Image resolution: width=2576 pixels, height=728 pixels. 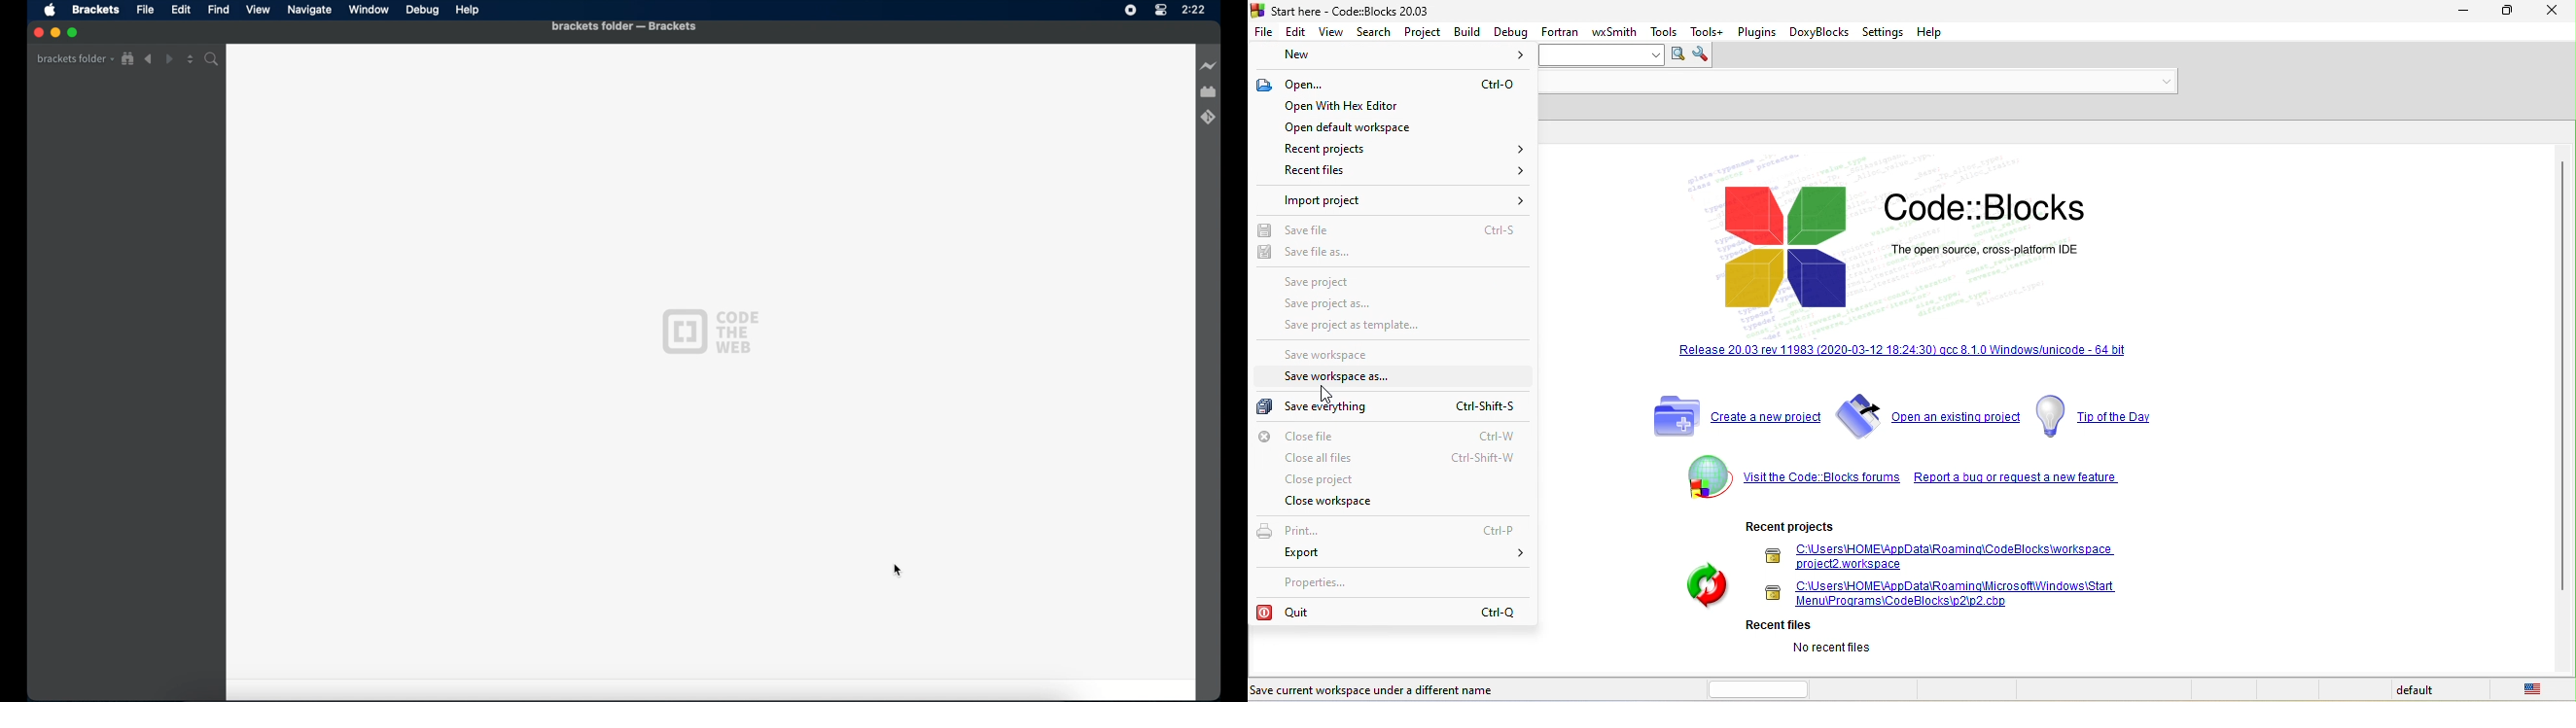 I want to click on backward, so click(x=149, y=59).